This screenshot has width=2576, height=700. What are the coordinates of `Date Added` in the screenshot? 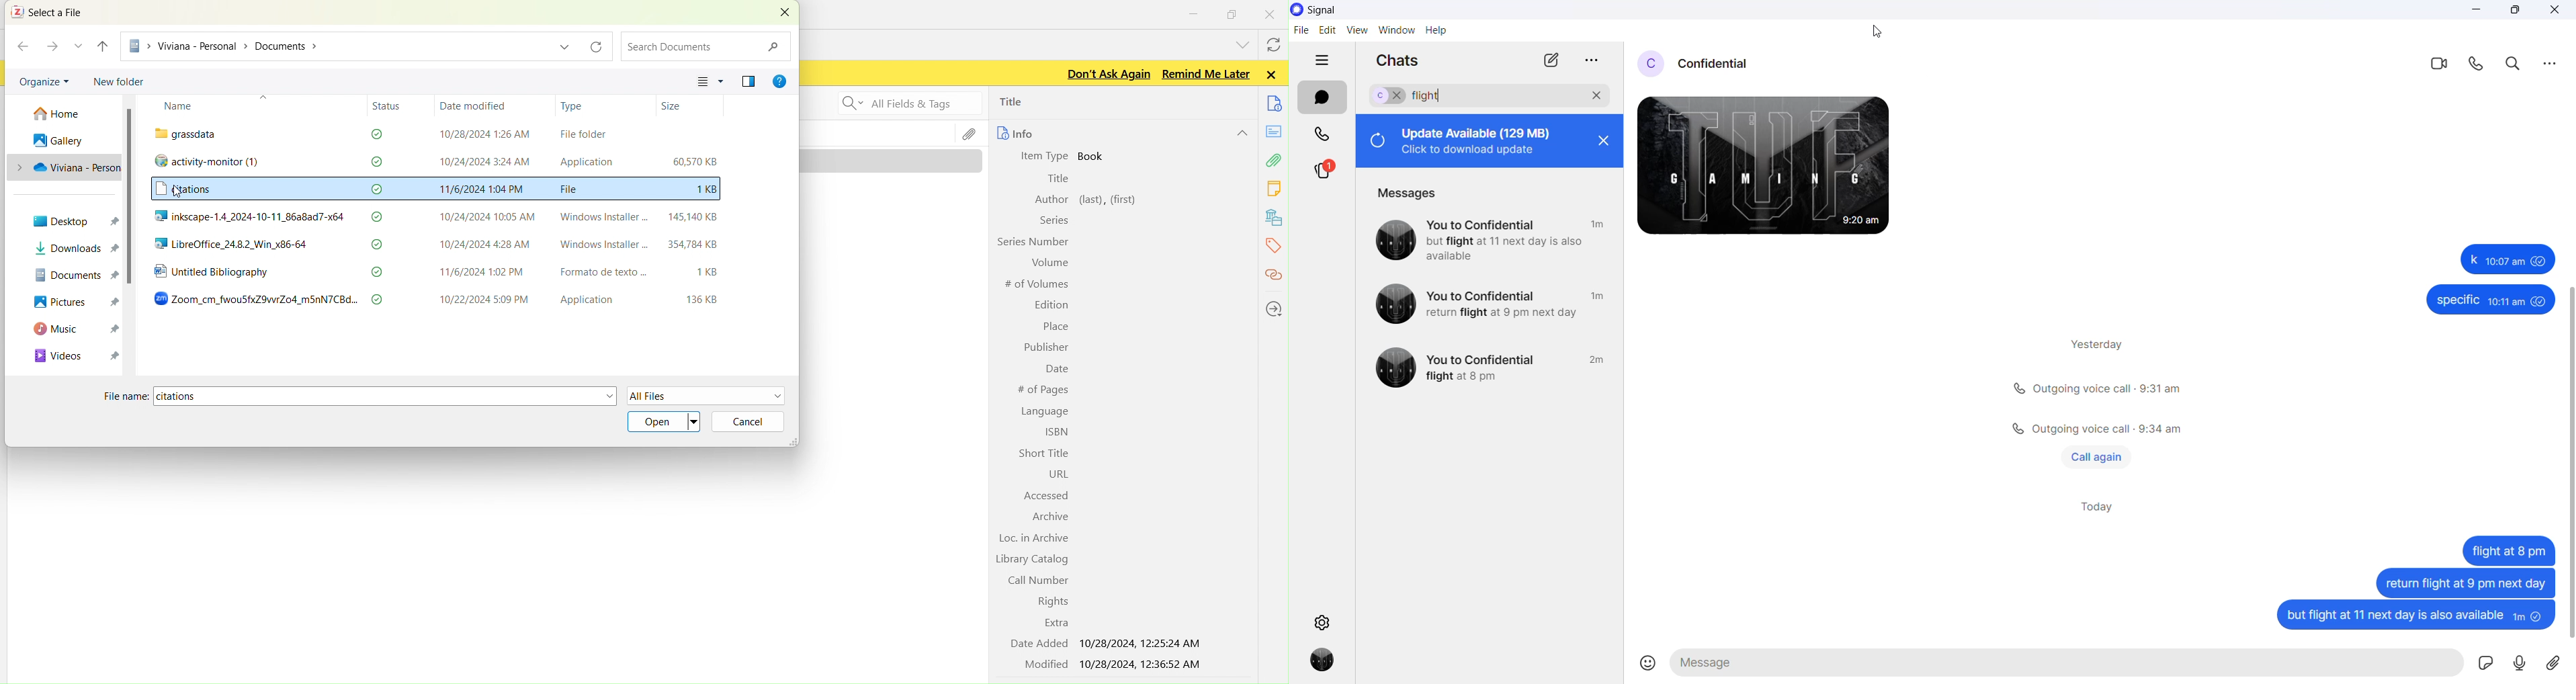 It's located at (1036, 644).